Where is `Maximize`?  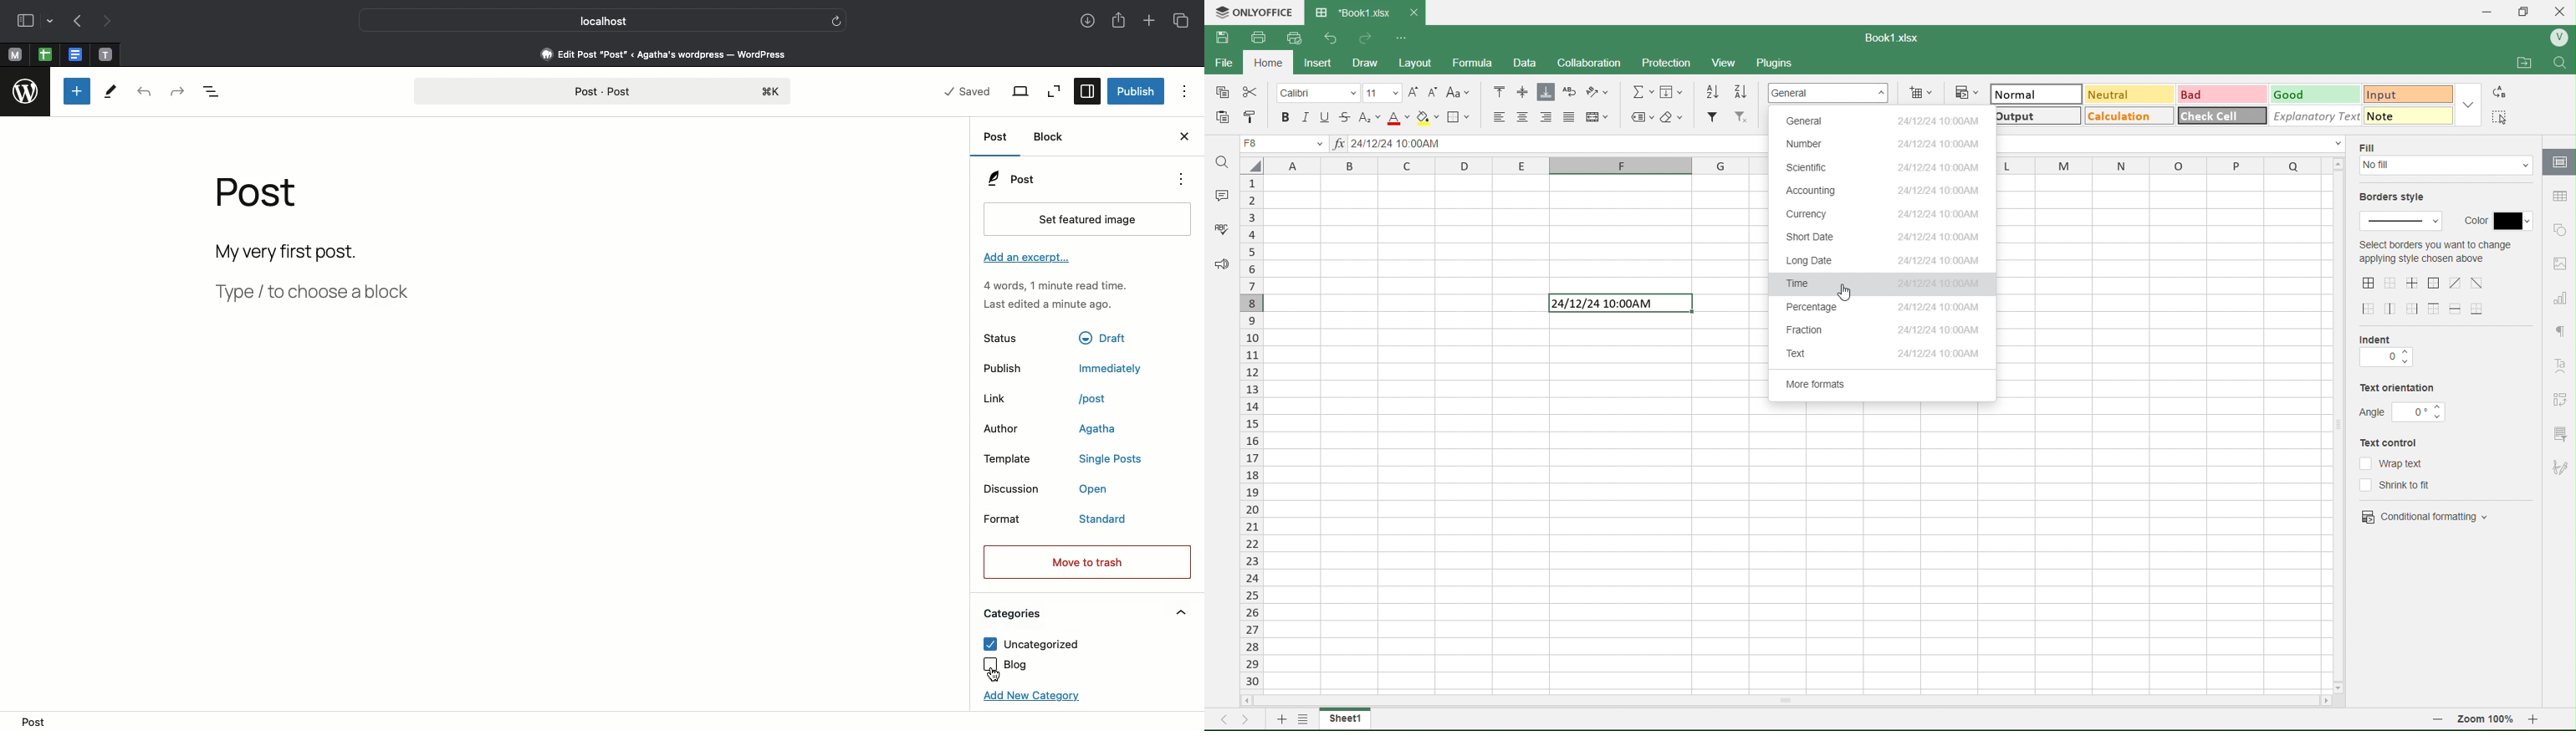
Maximize is located at coordinates (1052, 91).